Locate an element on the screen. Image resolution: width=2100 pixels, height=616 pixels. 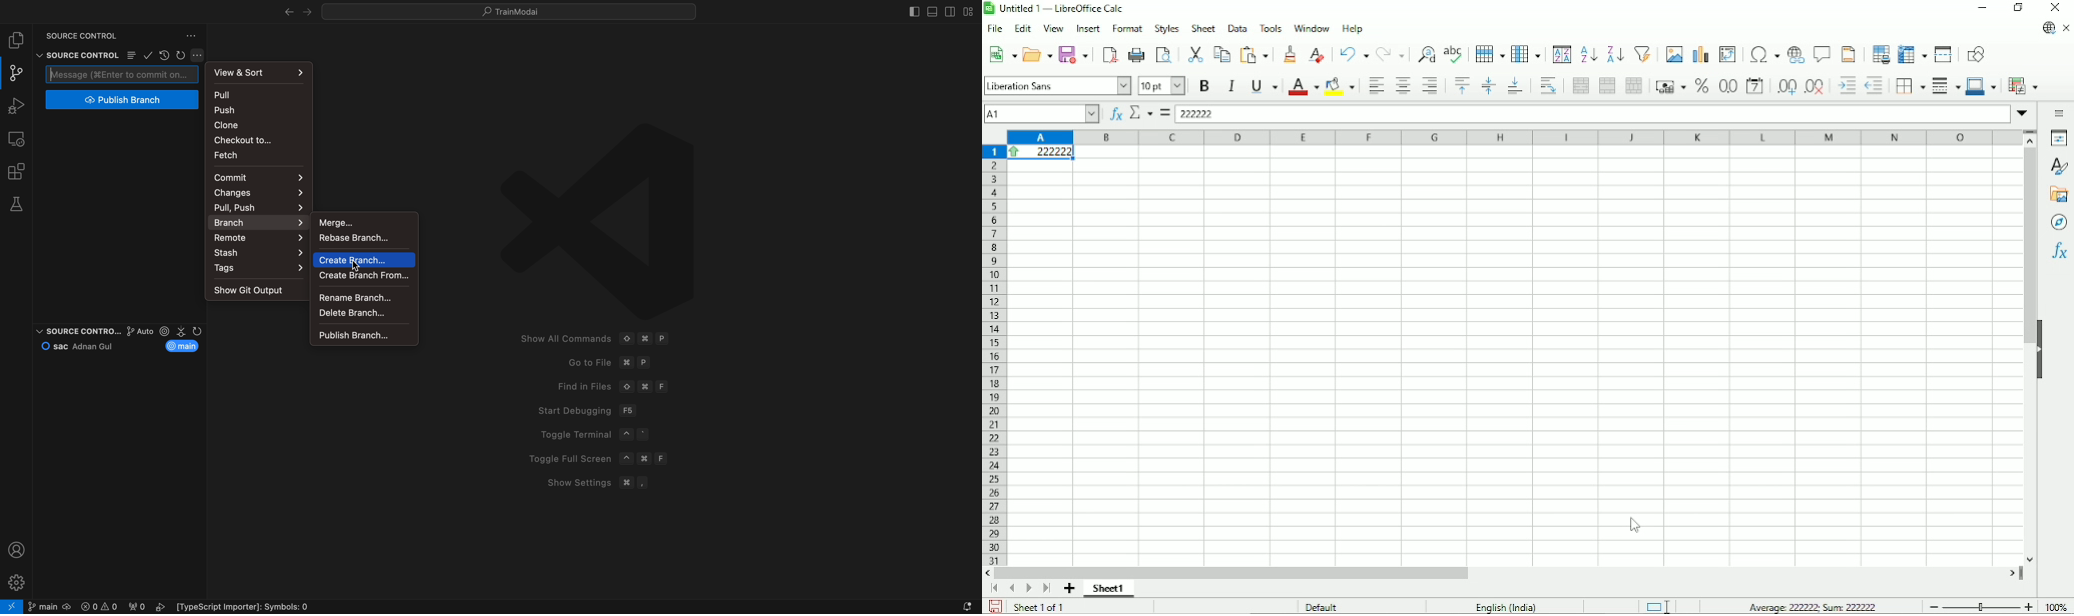
 is located at coordinates (2055, 8).